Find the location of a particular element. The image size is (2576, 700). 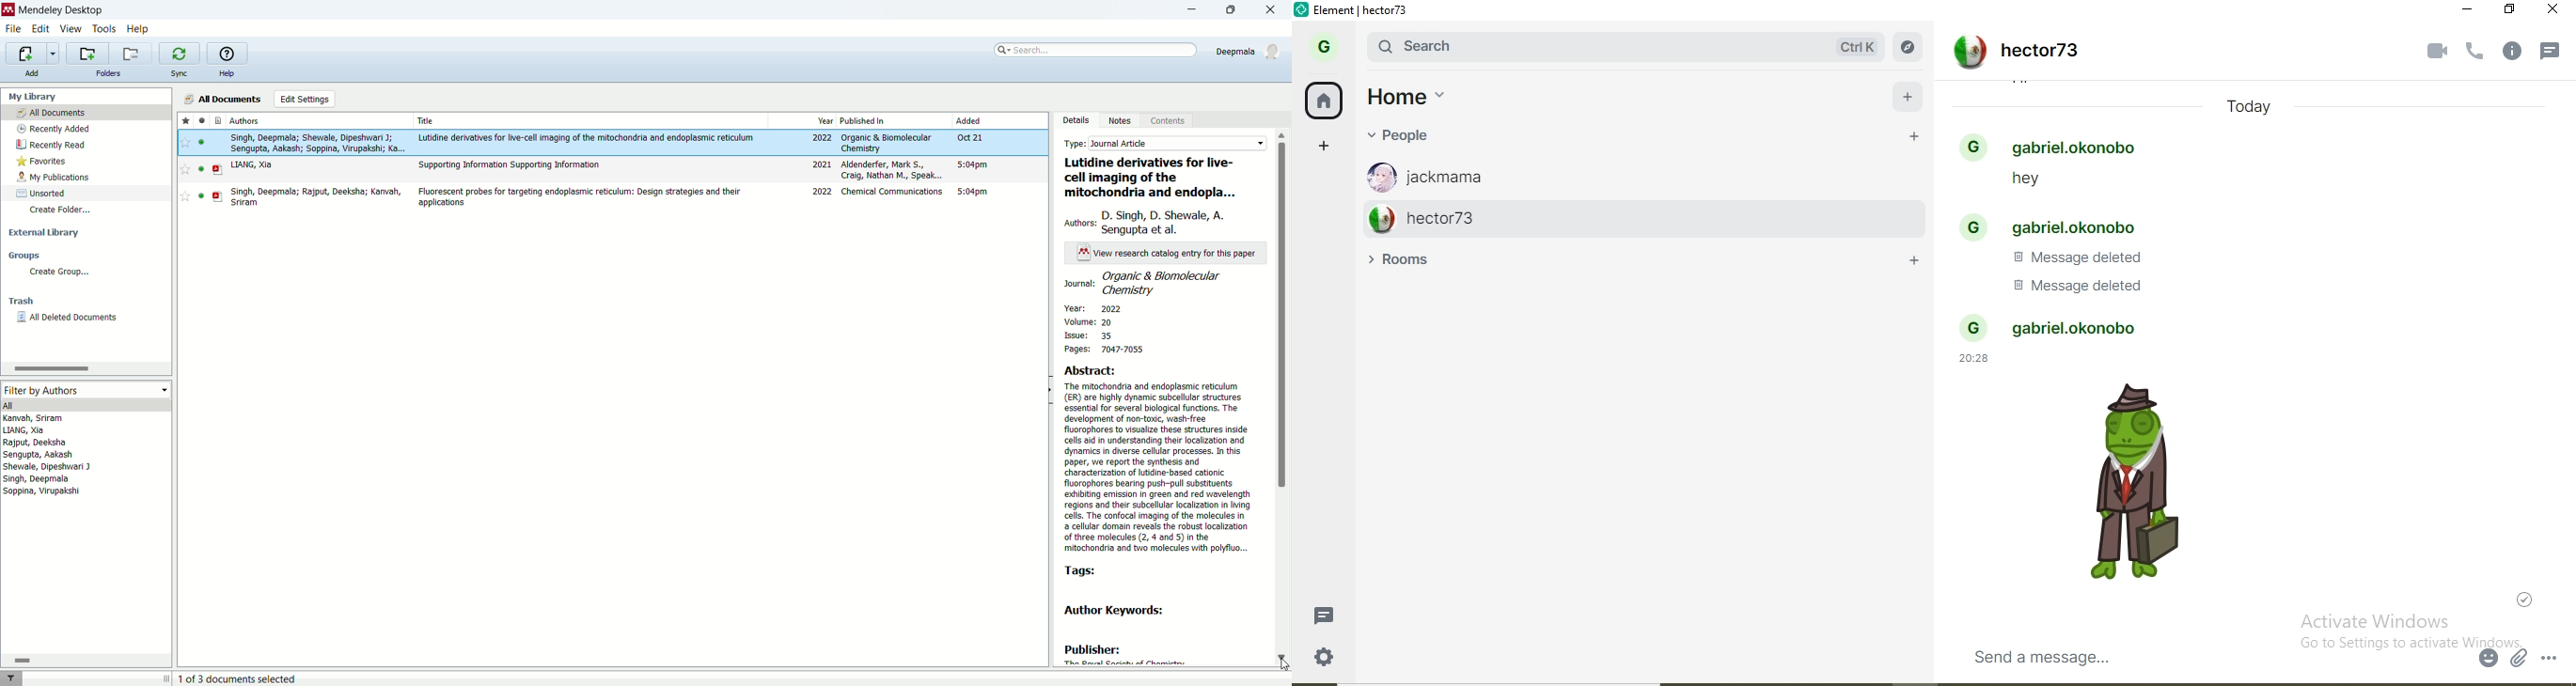

PDF is located at coordinates (218, 196).